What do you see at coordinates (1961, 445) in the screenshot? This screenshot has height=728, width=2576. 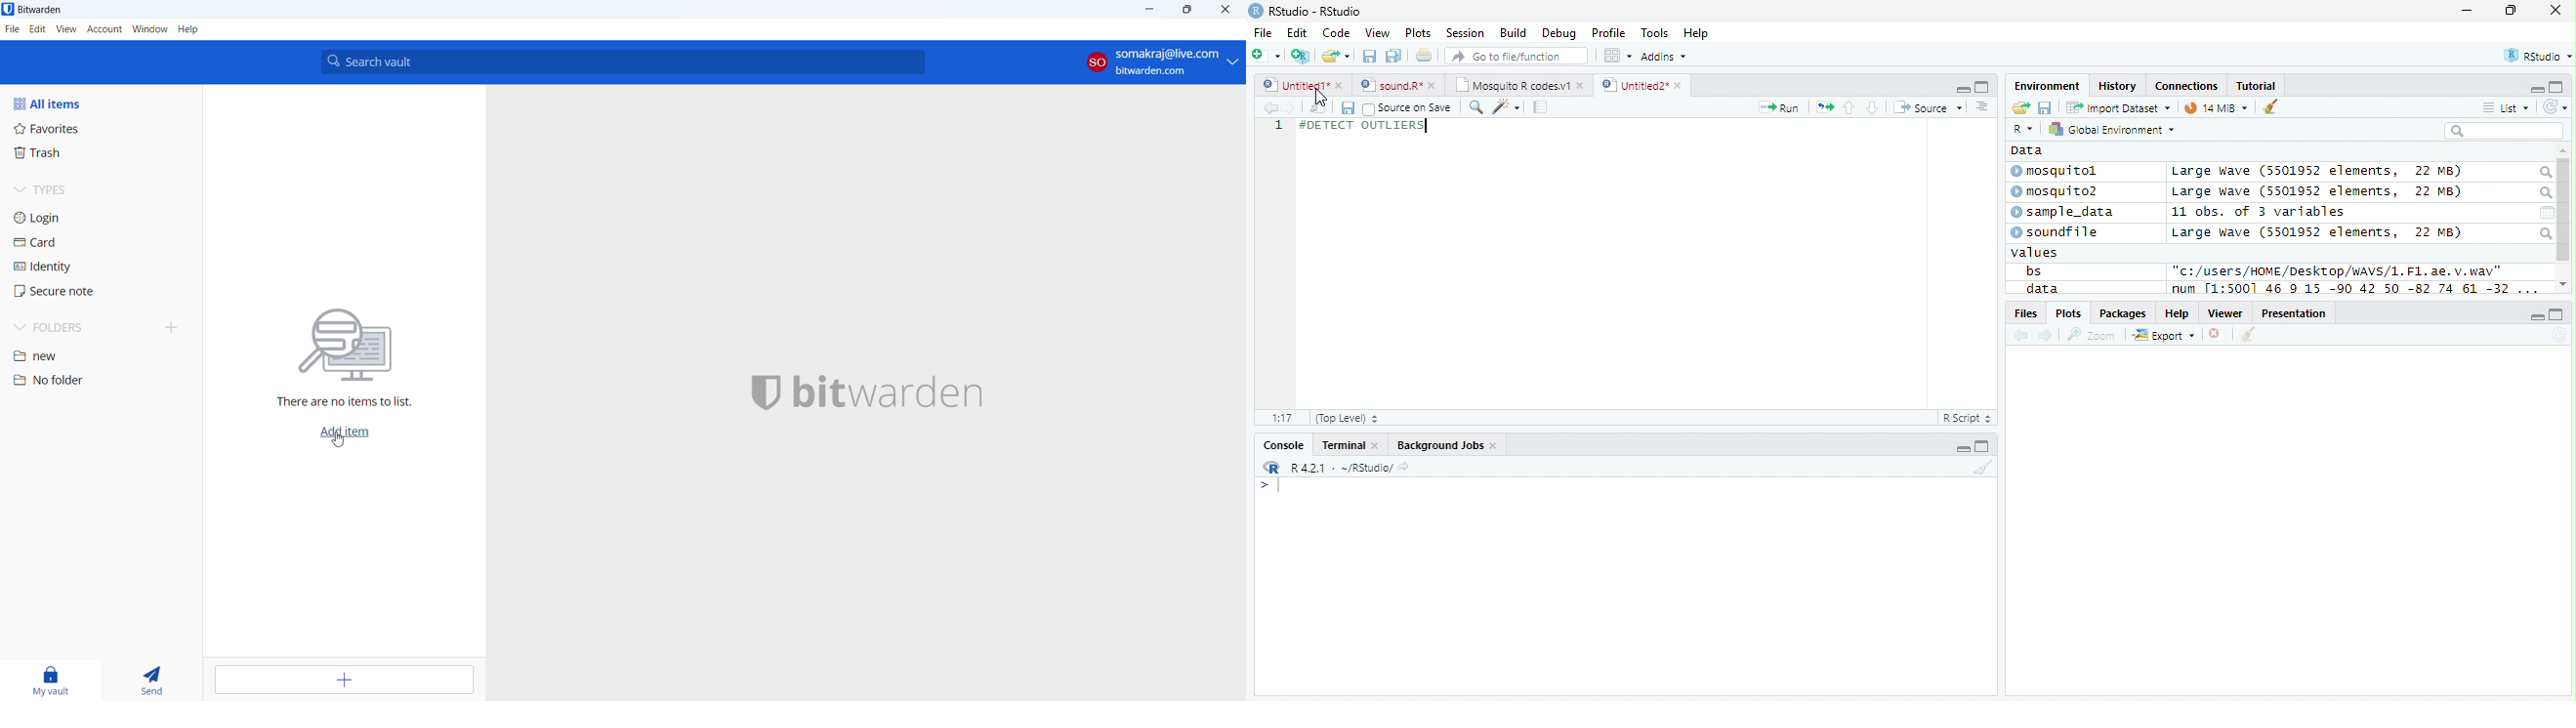 I see `minimize` at bounding box center [1961, 445].